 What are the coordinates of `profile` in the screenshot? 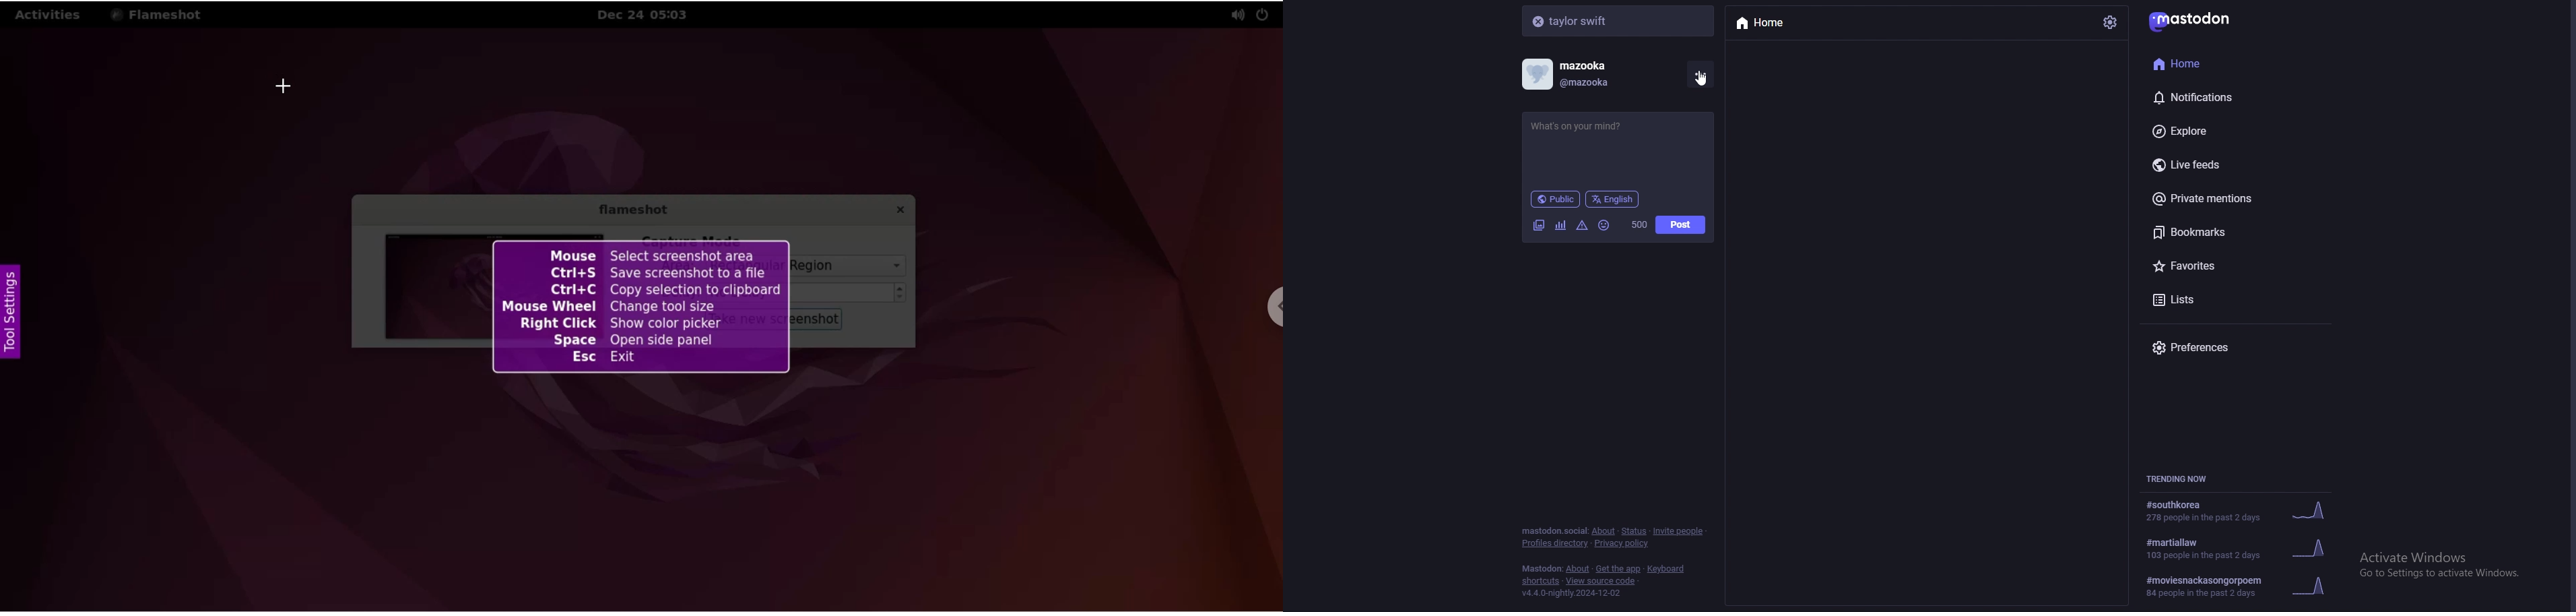 It's located at (1573, 74).